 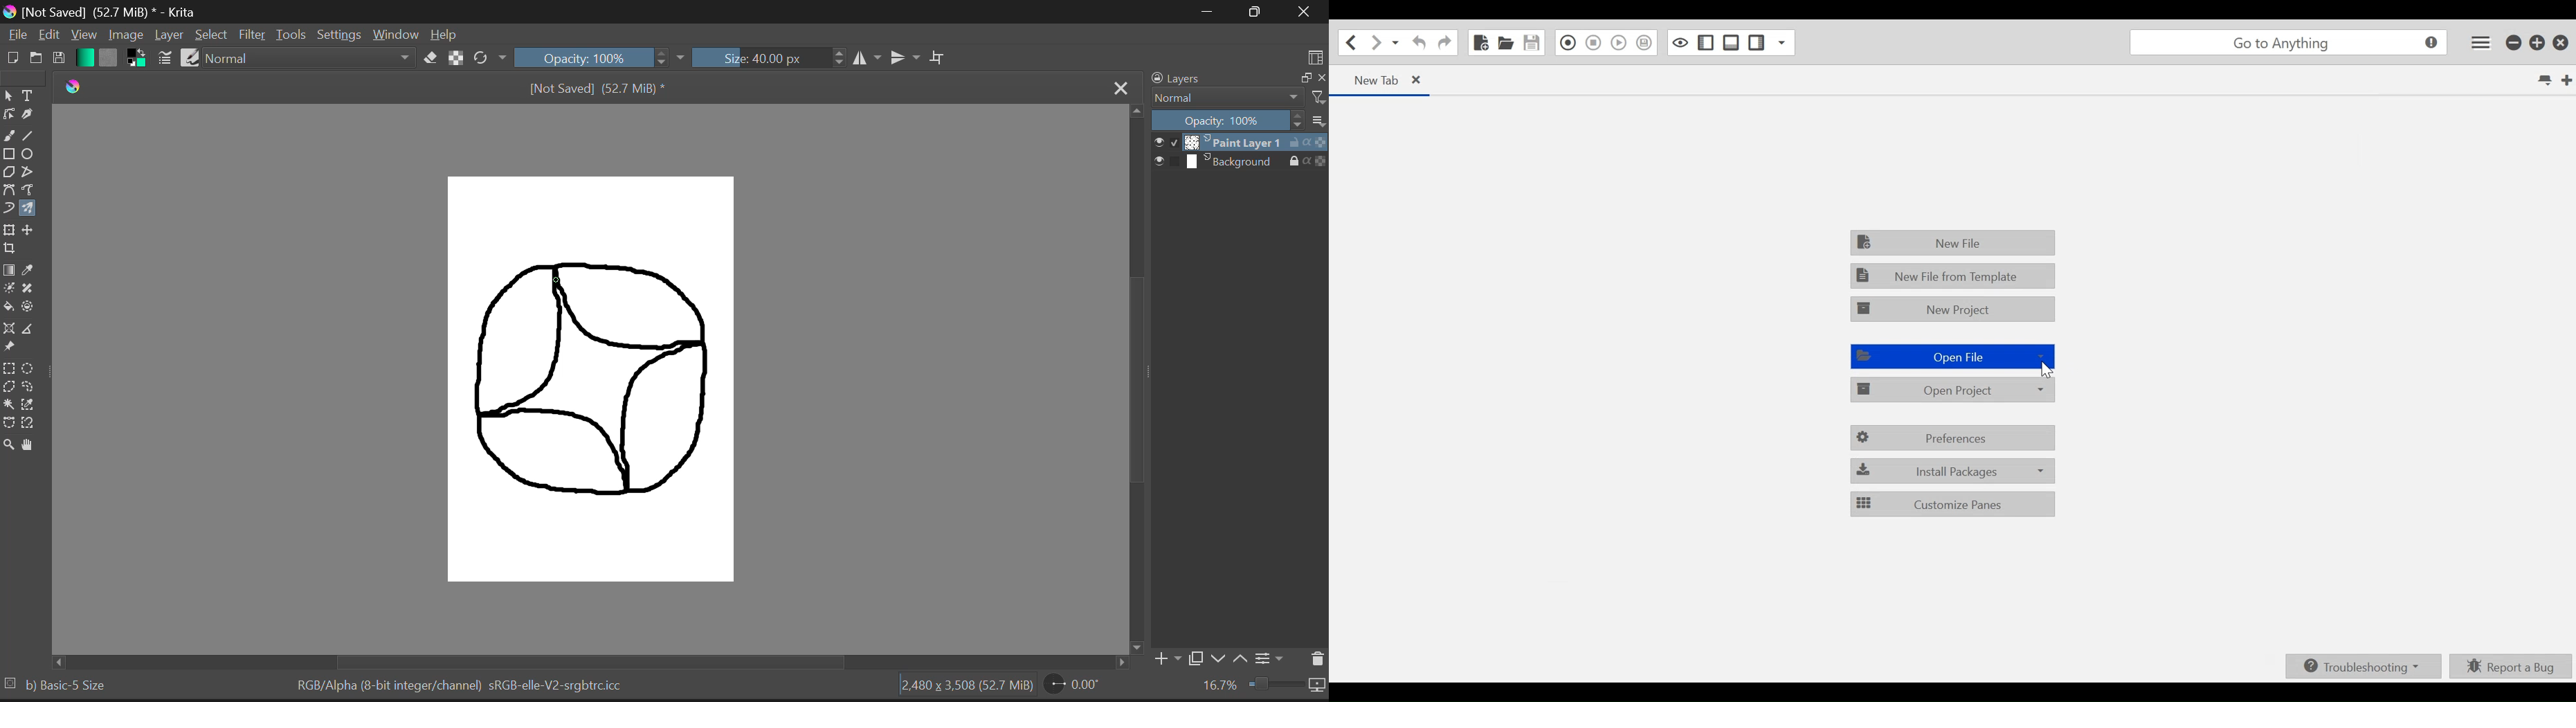 I want to click on Settings, so click(x=1271, y=661).